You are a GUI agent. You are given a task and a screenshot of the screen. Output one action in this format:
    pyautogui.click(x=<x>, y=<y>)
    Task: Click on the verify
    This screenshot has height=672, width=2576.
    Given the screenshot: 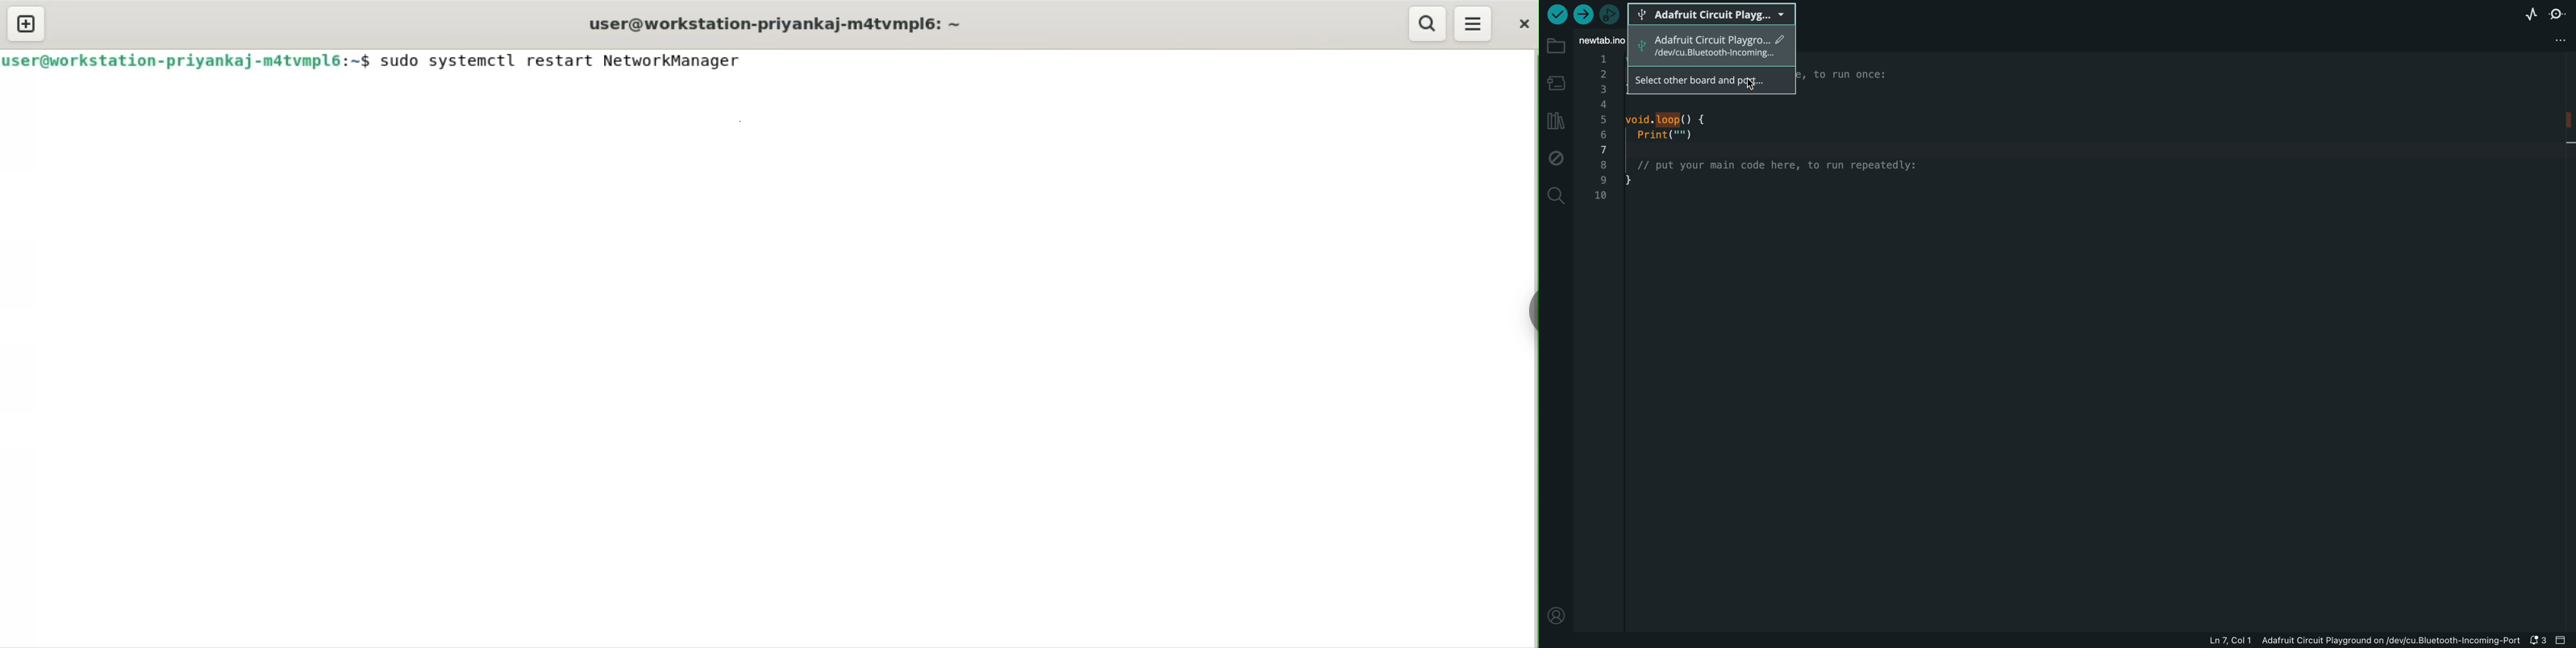 What is the action you would take?
    pyautogui.click(x=1556, y=16)
    